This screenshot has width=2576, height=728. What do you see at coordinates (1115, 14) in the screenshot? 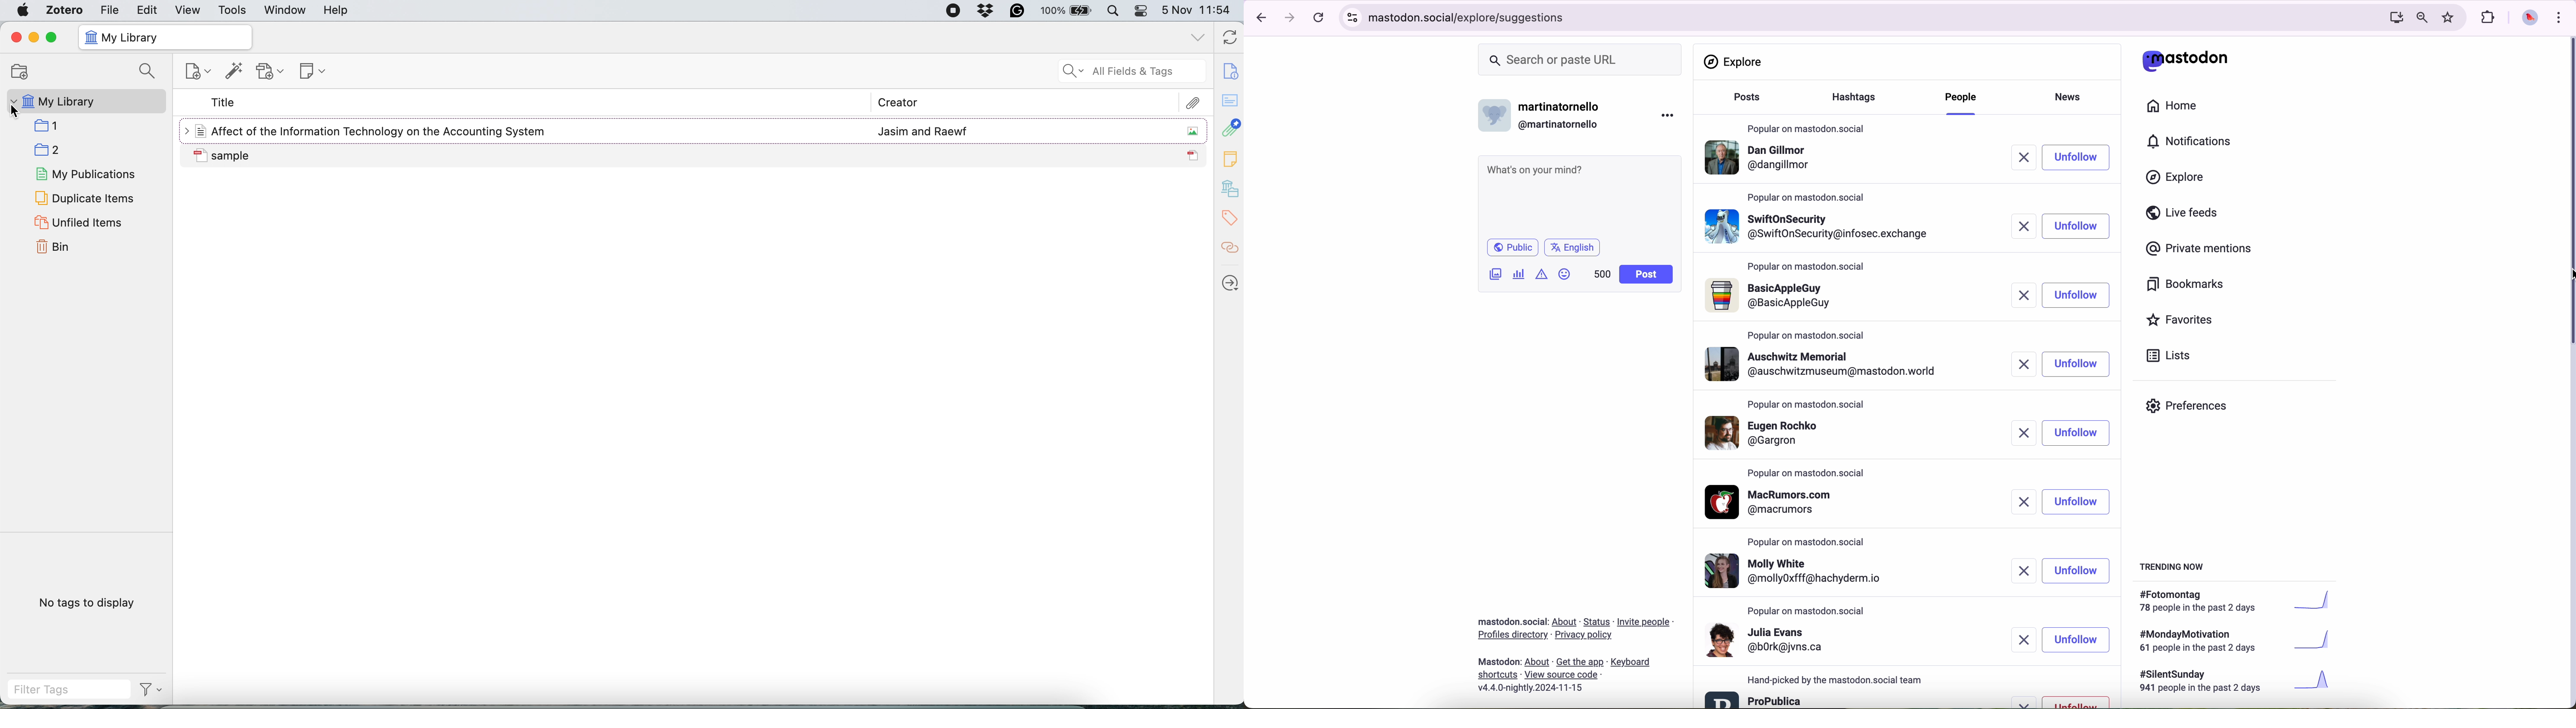
I see `spotlight search` at bounding box center [1115, 14].